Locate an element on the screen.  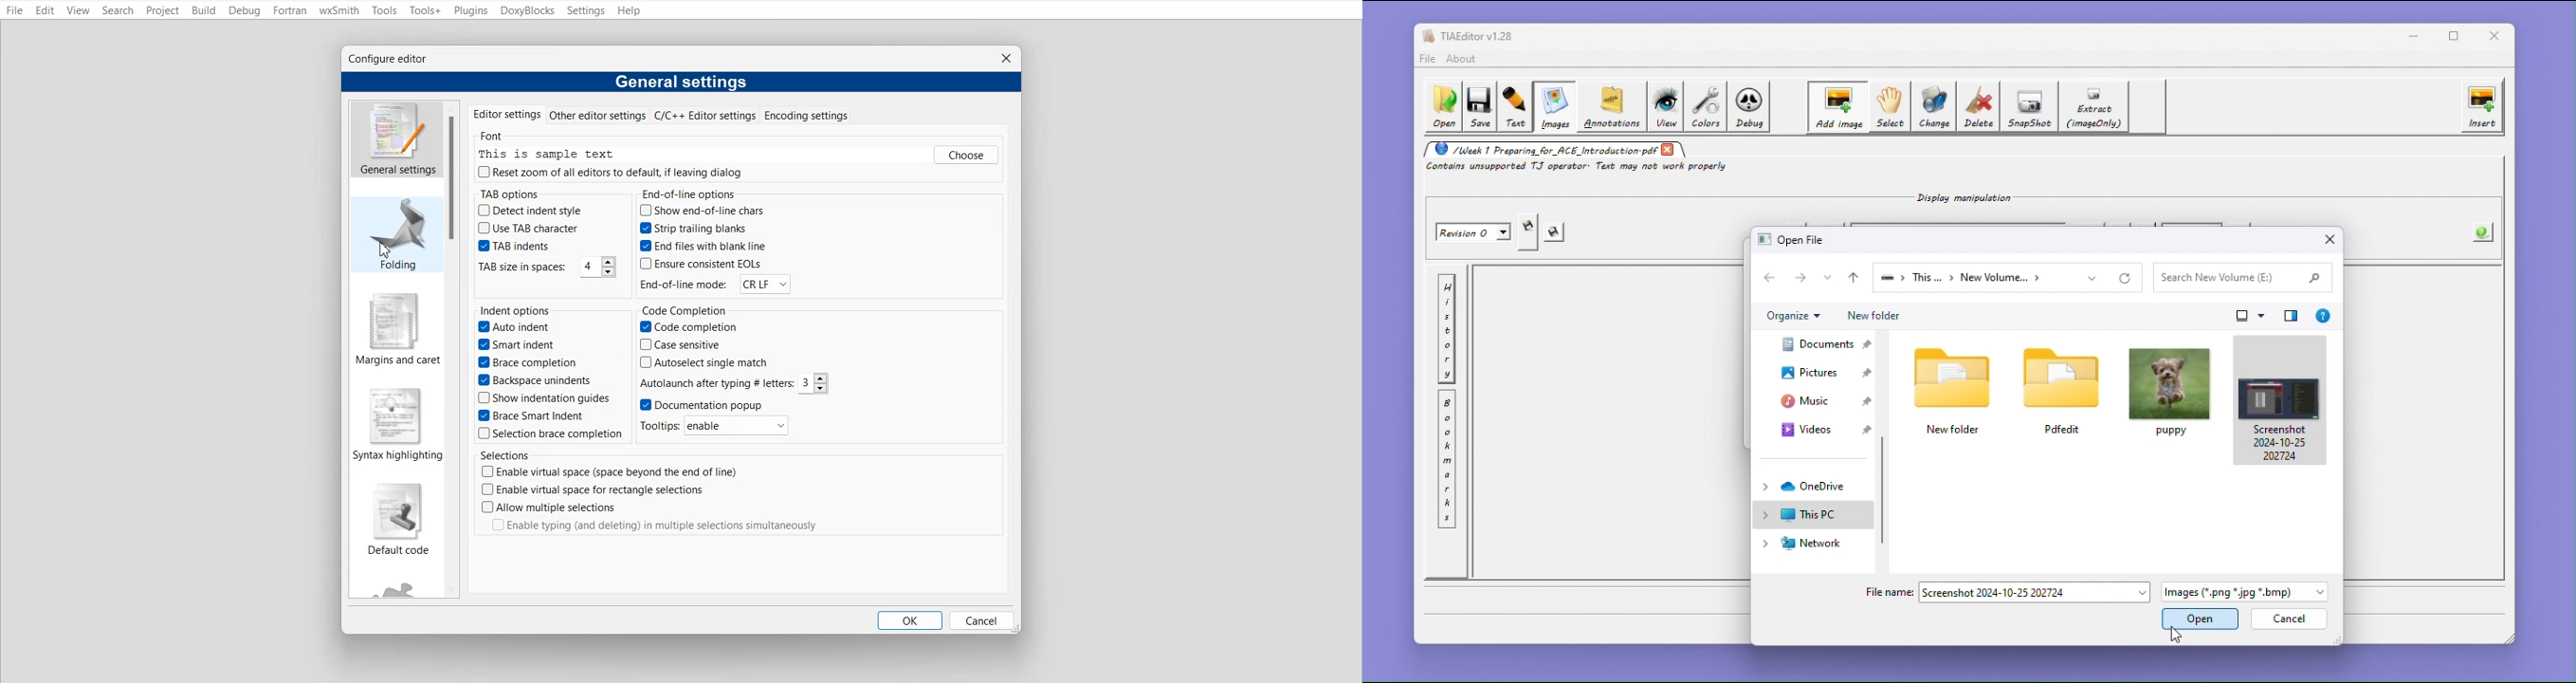
Show end-of-line chars is located at coordinates (701, 209).